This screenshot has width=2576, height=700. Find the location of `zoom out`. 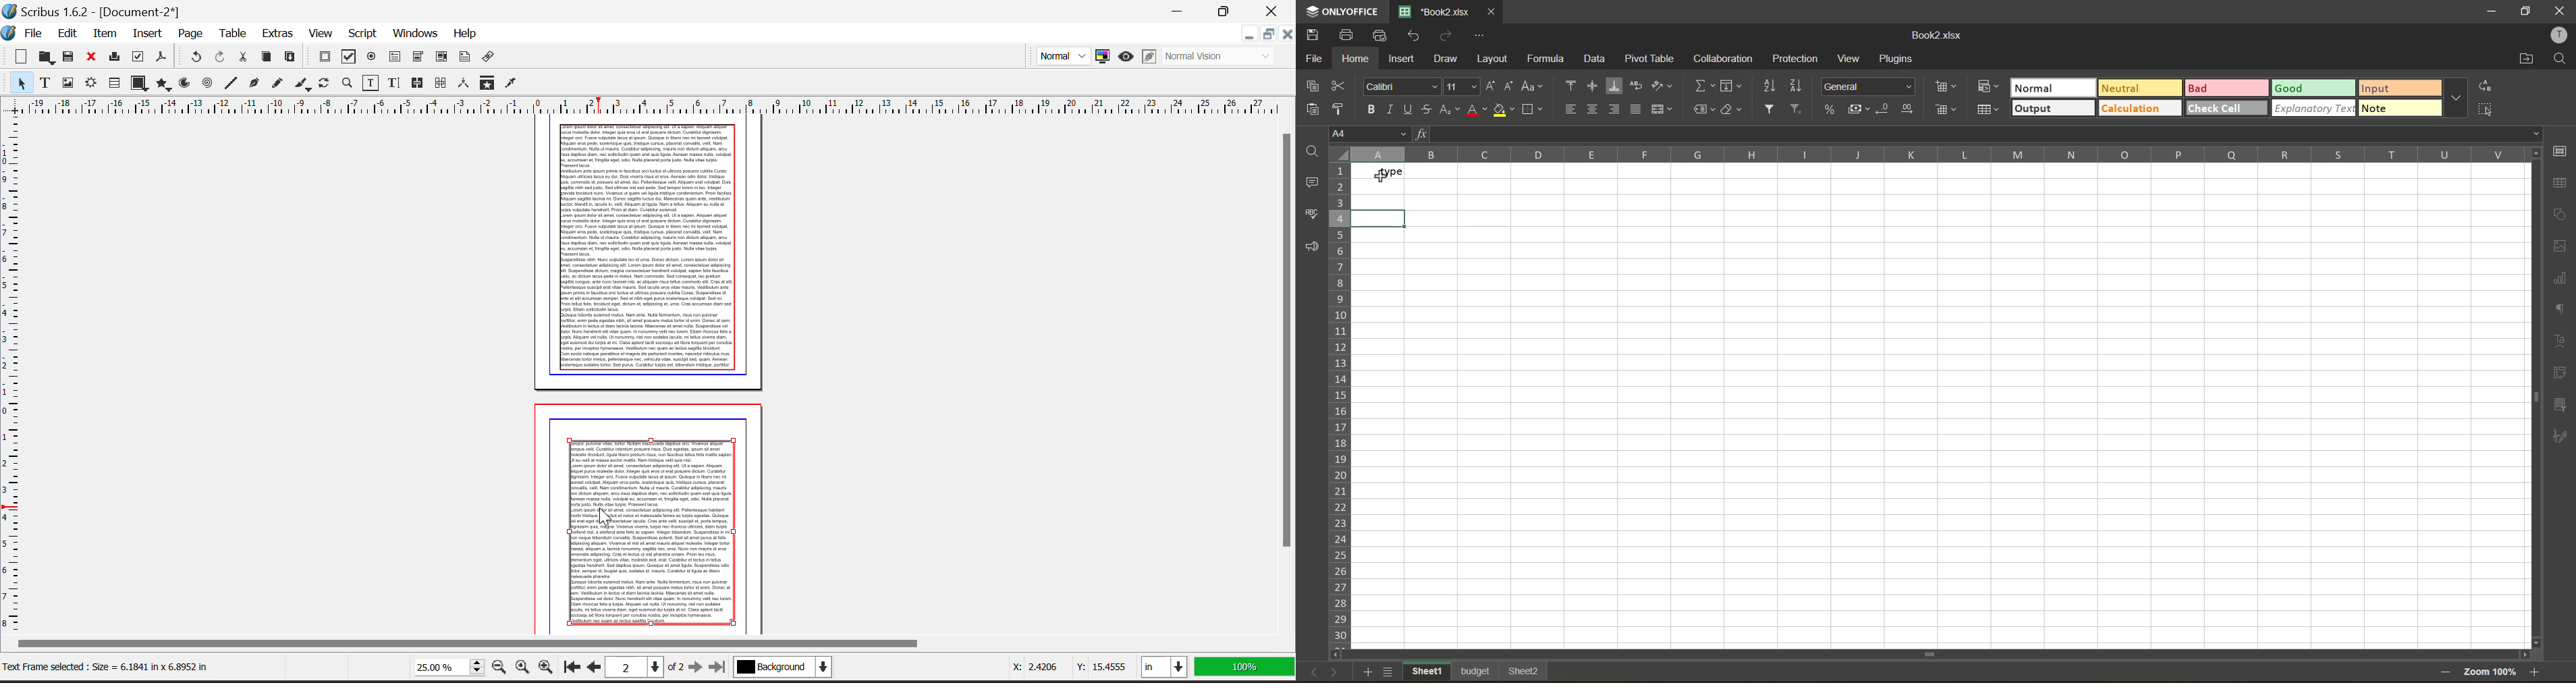

zoom out is located at coordinates (2444, 672).